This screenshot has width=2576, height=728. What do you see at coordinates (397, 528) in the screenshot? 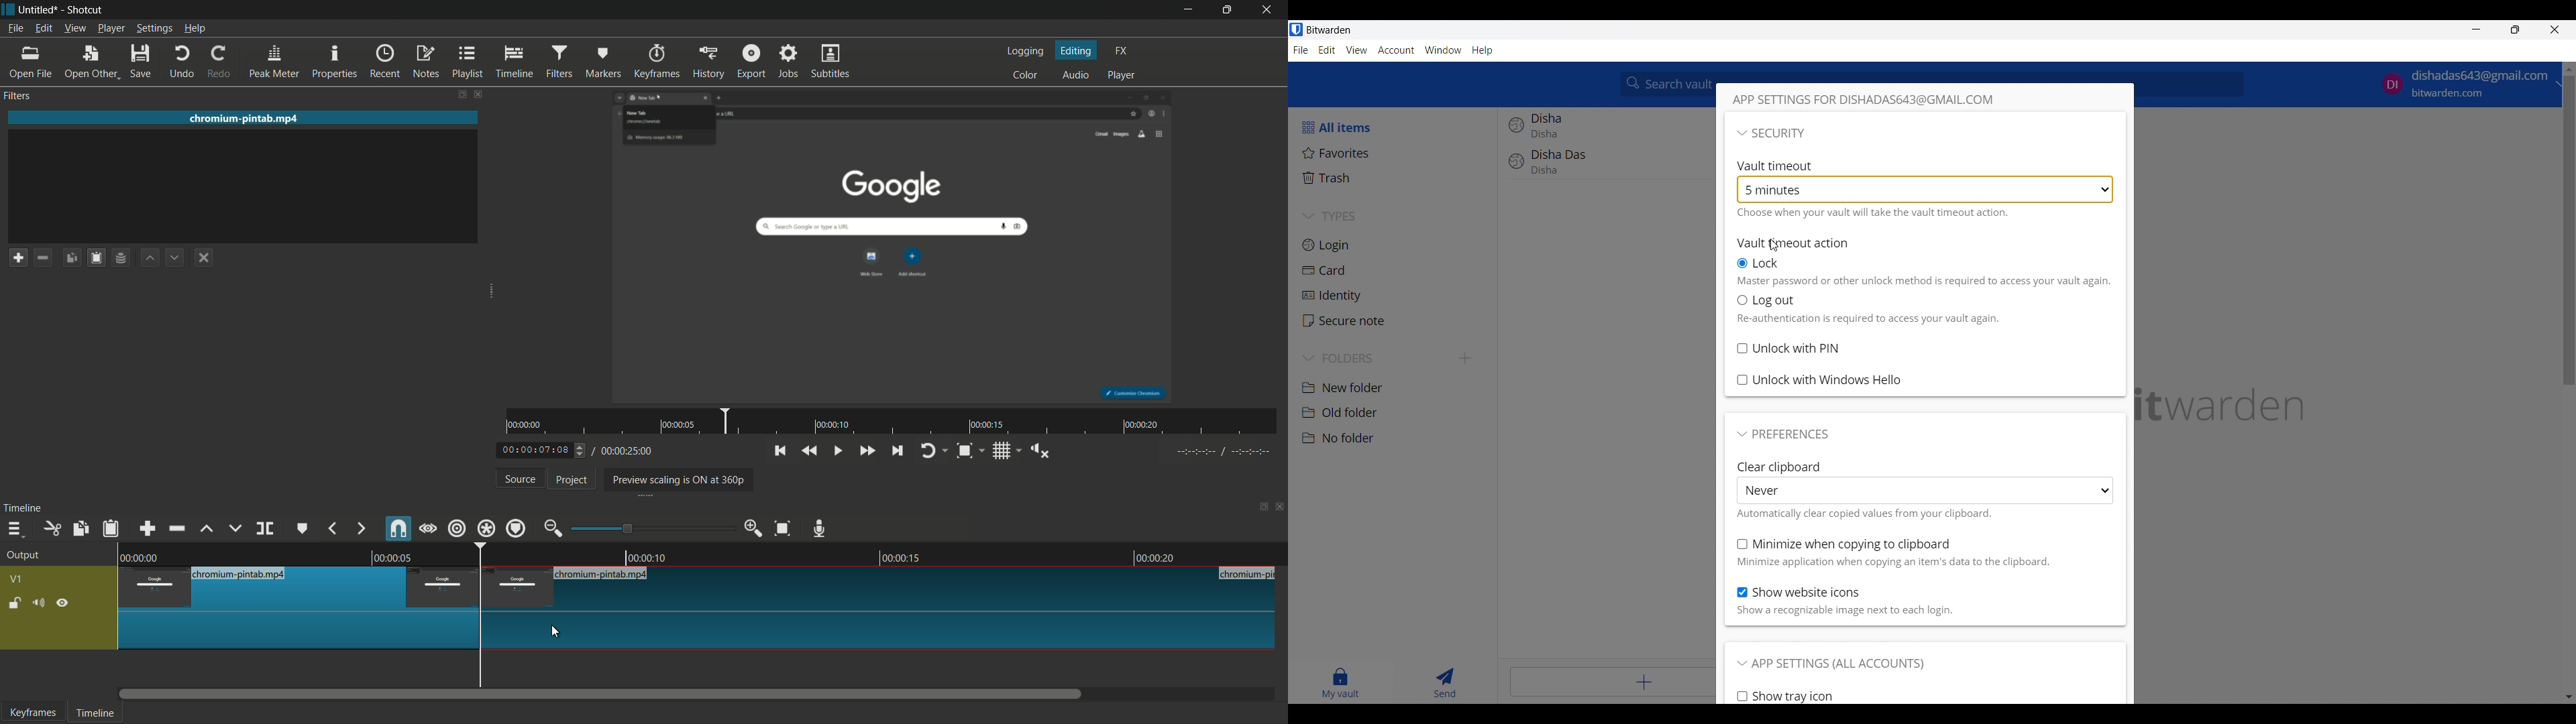
I see `snap` at bounding box center [397, 528].